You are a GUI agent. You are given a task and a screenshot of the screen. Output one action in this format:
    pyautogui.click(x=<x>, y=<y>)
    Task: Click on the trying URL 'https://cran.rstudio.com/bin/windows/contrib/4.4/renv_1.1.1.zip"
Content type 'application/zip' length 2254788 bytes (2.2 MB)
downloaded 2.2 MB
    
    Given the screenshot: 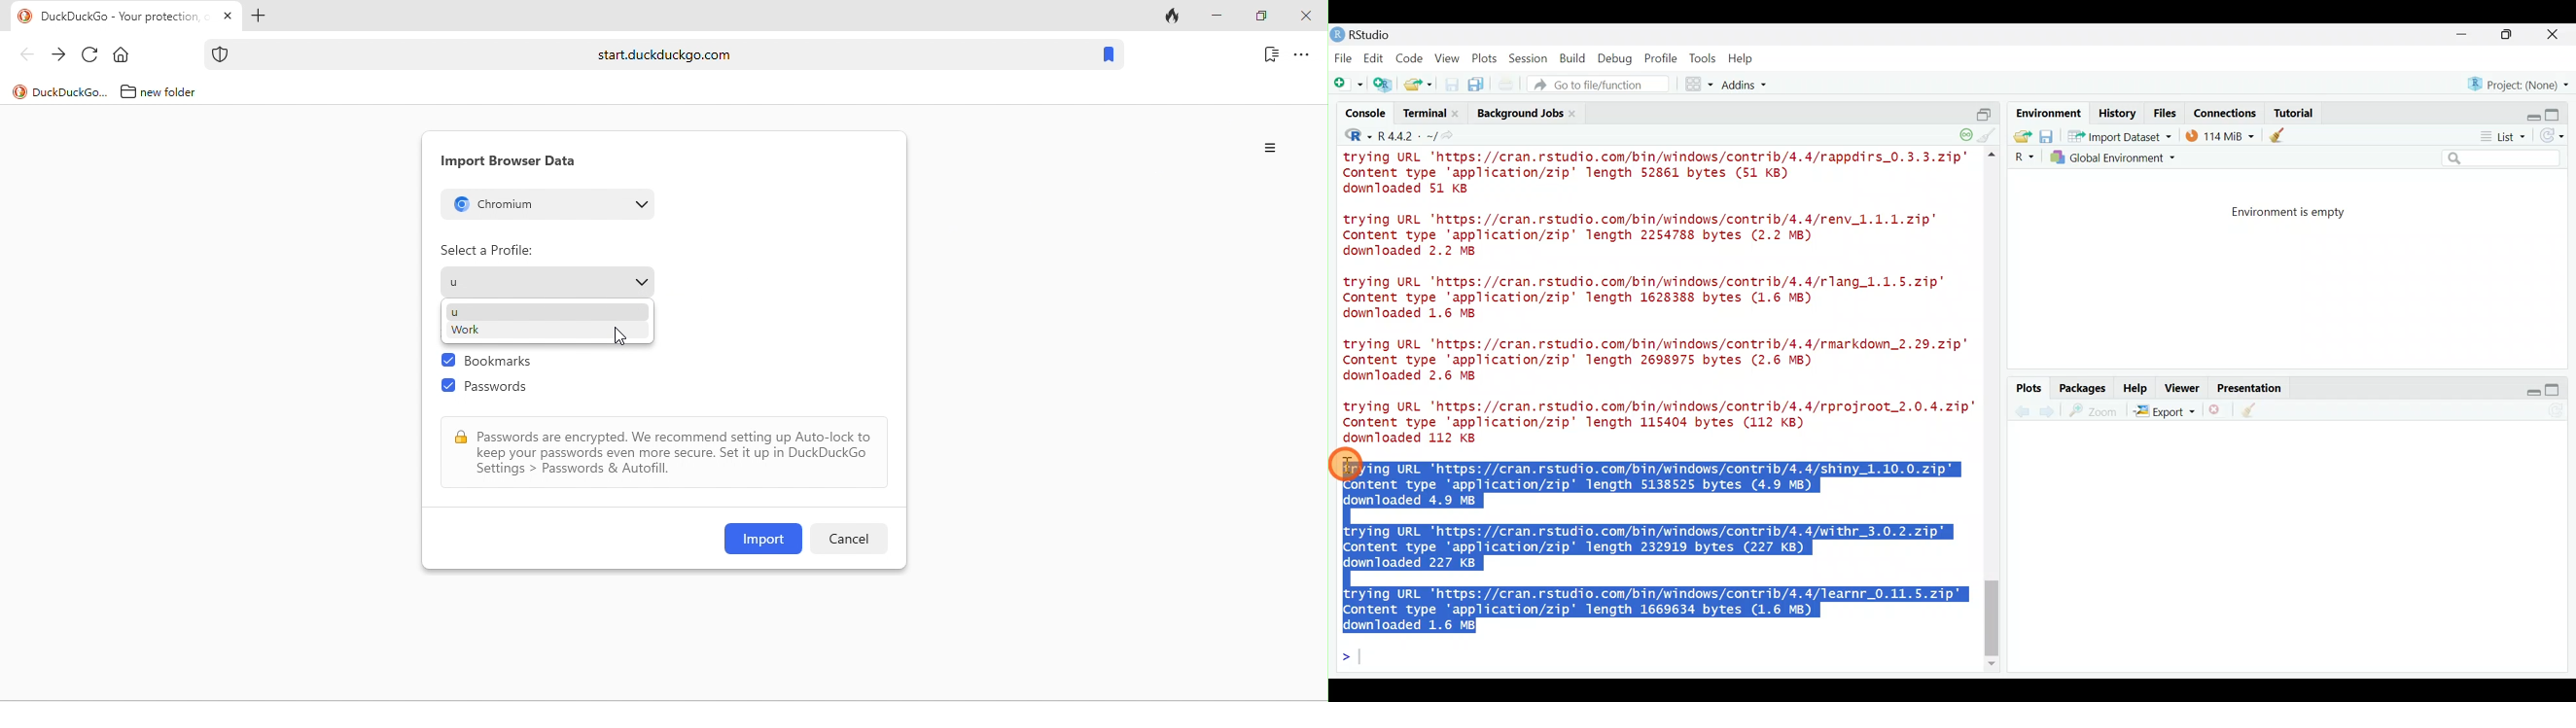 What is the action you would take?
    pyautogui.click(x=1657, y=236)
    